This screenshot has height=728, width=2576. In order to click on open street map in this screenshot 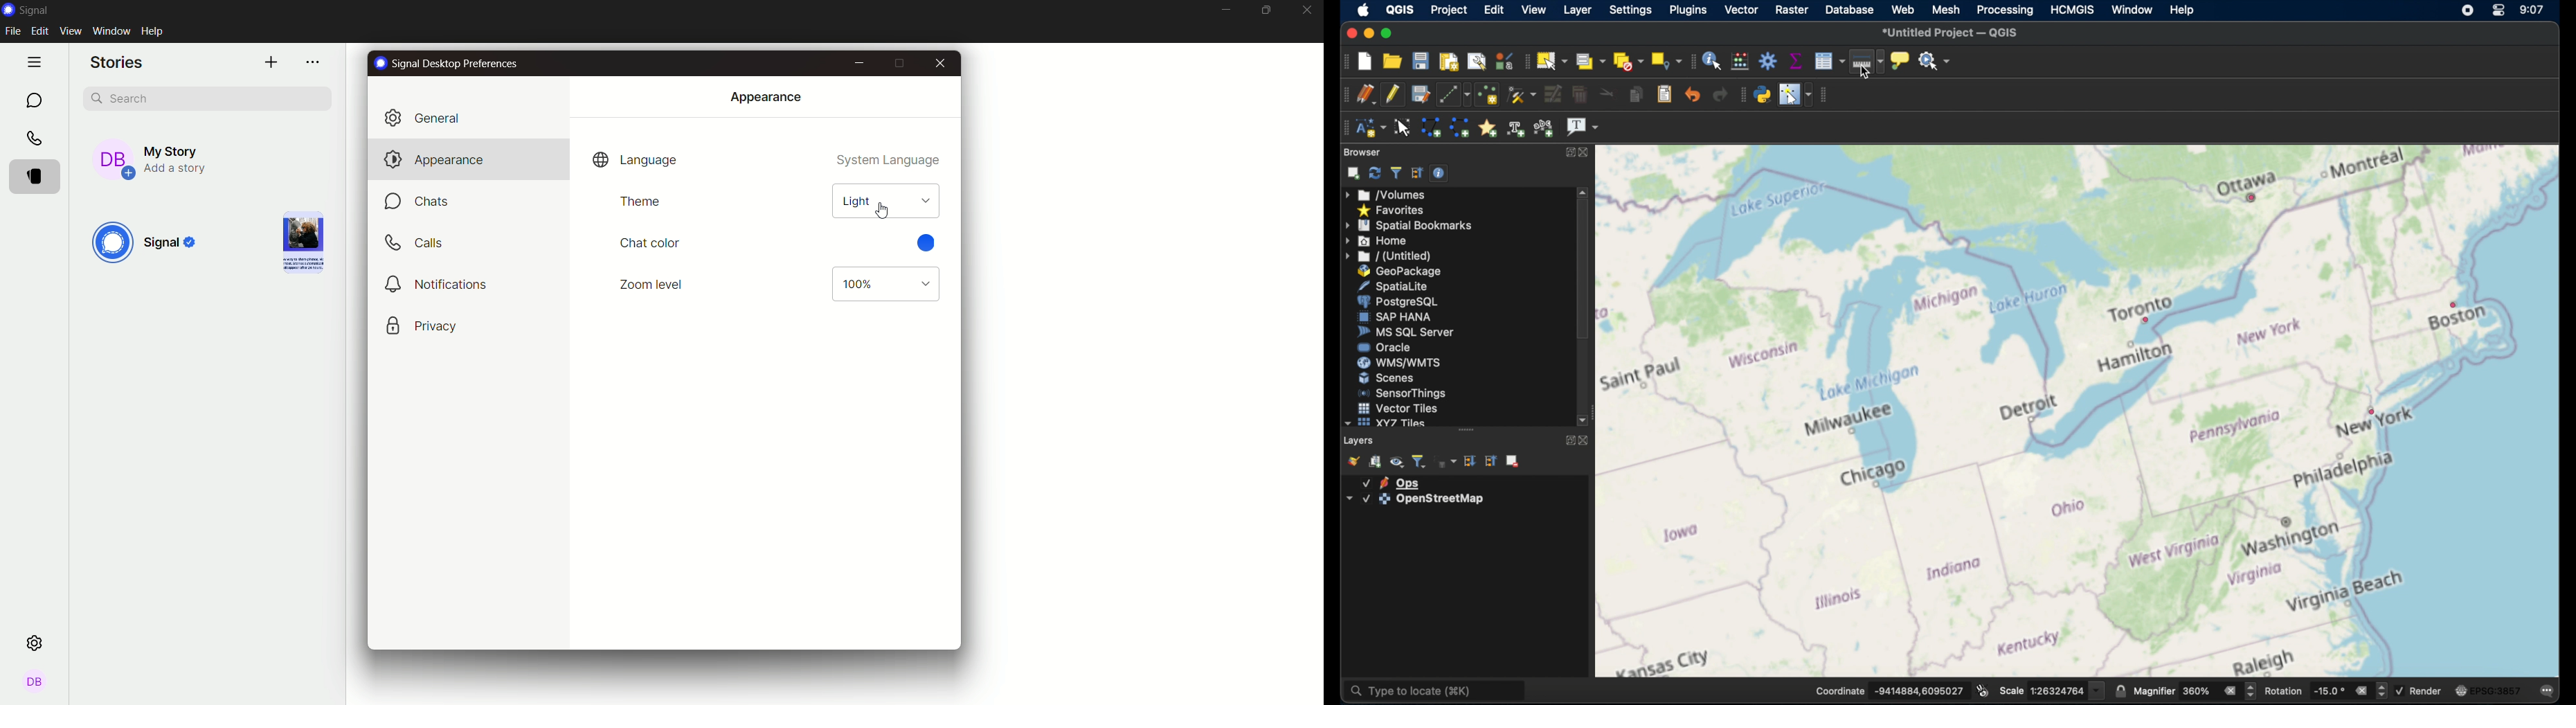, I will do `click(2415, 200)`.